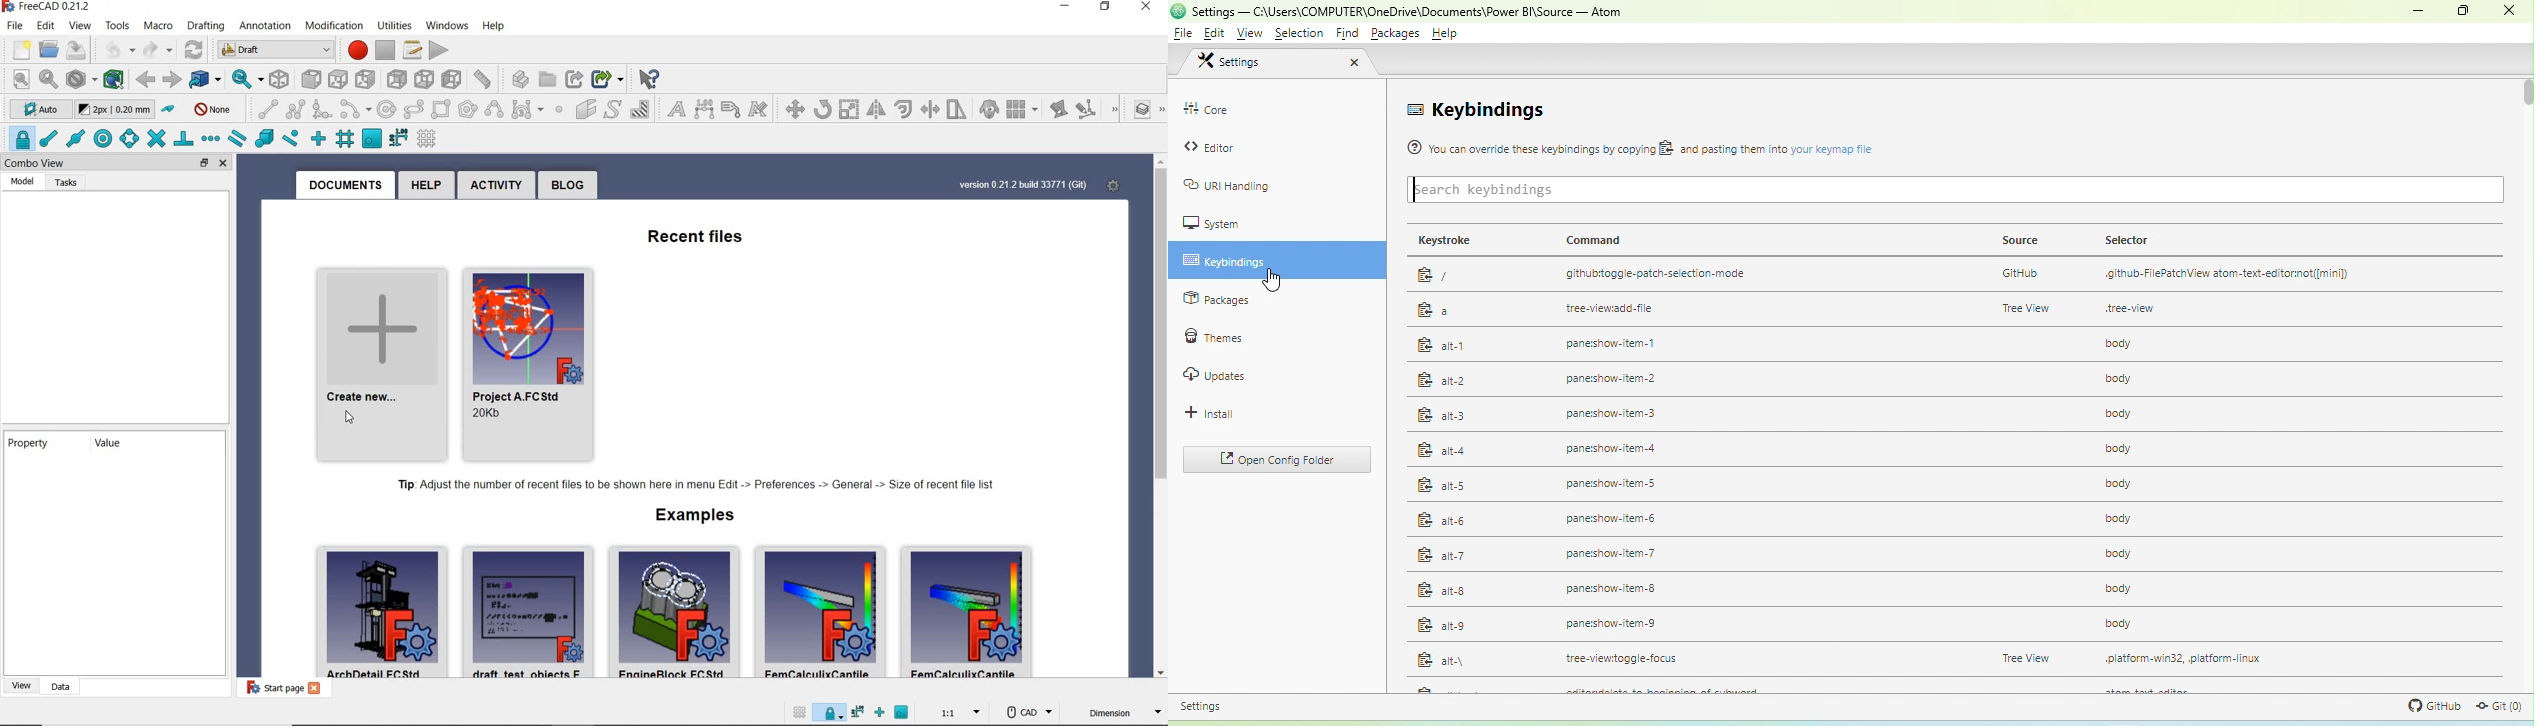 The height and width of the screenshot is (728, 2548). Describe the element at coordinates (2525, 93) in the screenshot. I see `vertical scroll bar` at that location.